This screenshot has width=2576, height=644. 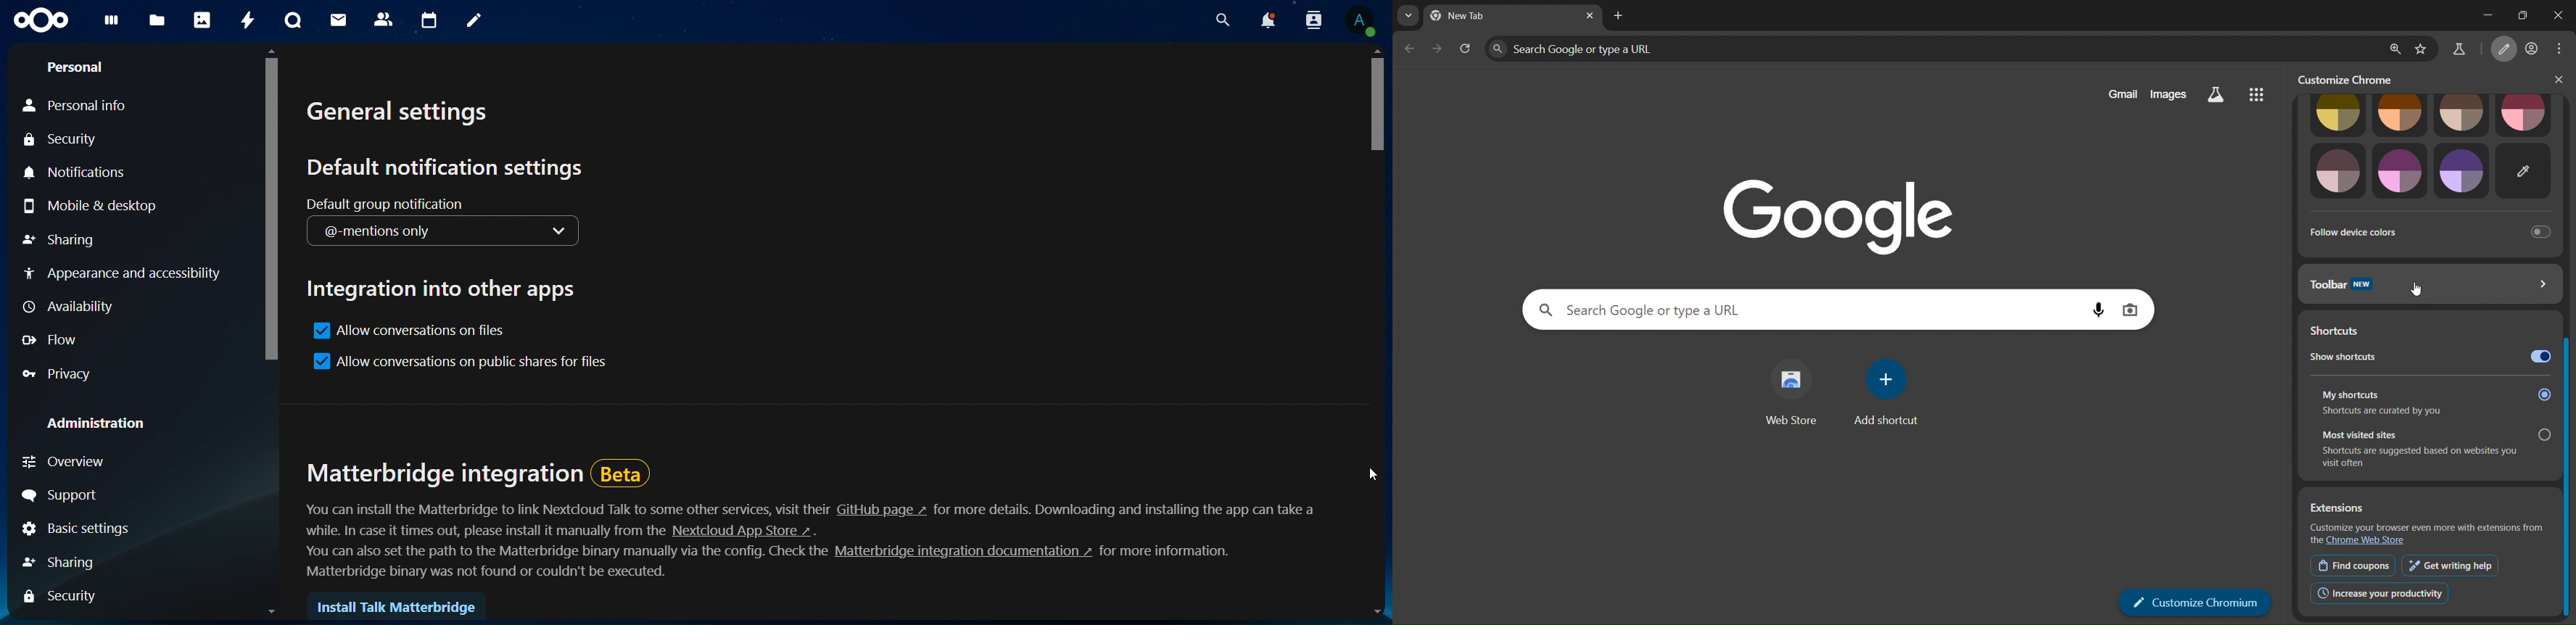 What do you see at coordinates (2257, 96) in the screenshot?
I see `menu` at bounding box center [2257, 96].